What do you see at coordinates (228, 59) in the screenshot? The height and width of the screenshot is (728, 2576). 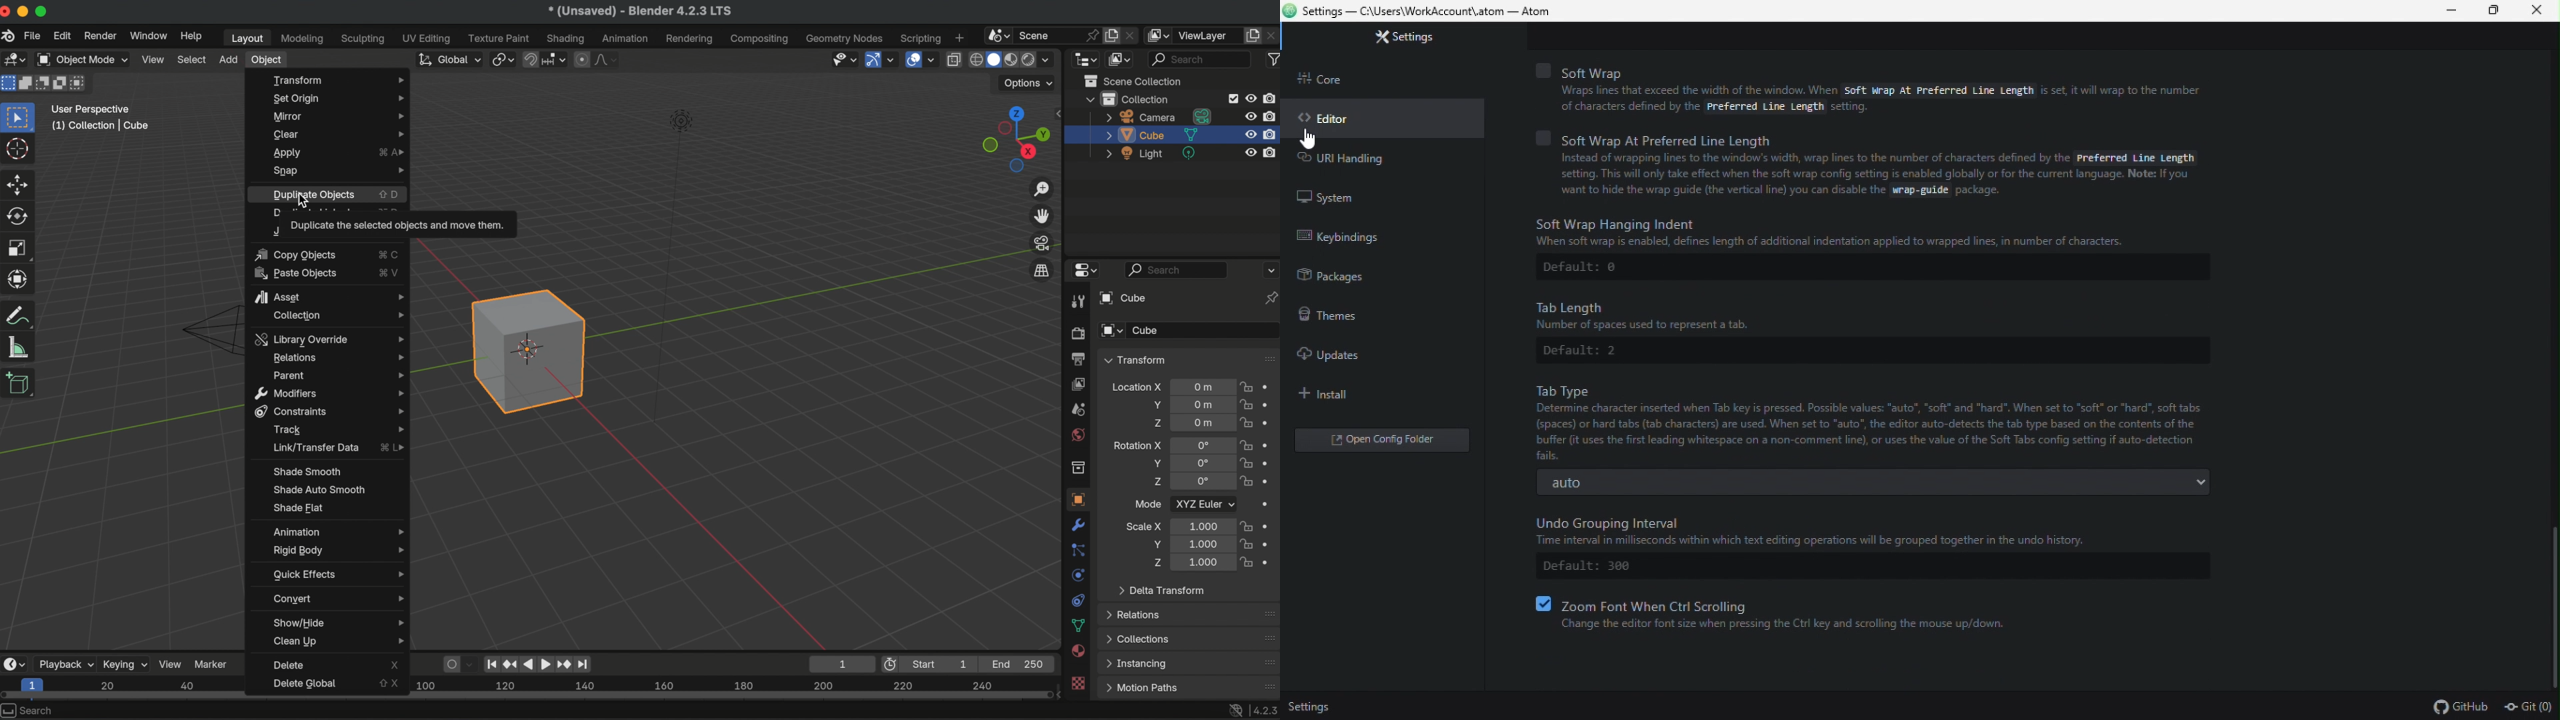 I see `add` at bounding box center [228, 59].